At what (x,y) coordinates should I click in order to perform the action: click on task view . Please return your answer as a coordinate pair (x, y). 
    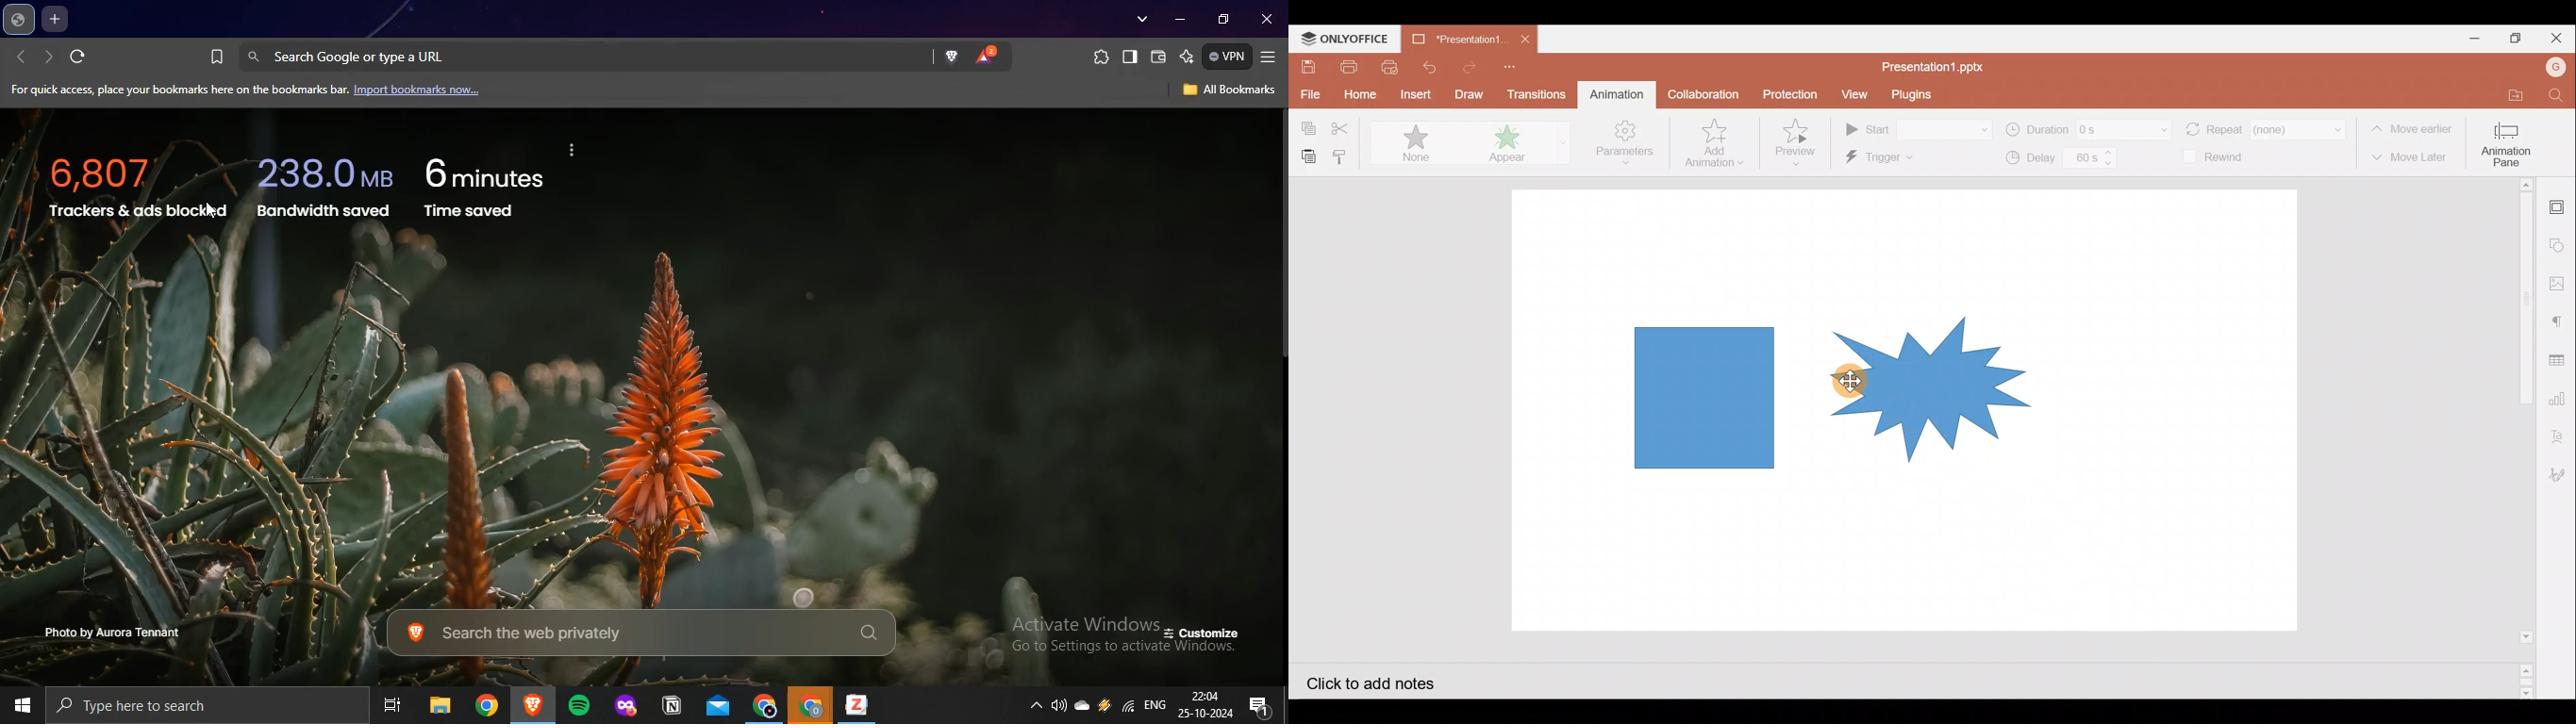
    Looking at the image, I should click on (391, 705).